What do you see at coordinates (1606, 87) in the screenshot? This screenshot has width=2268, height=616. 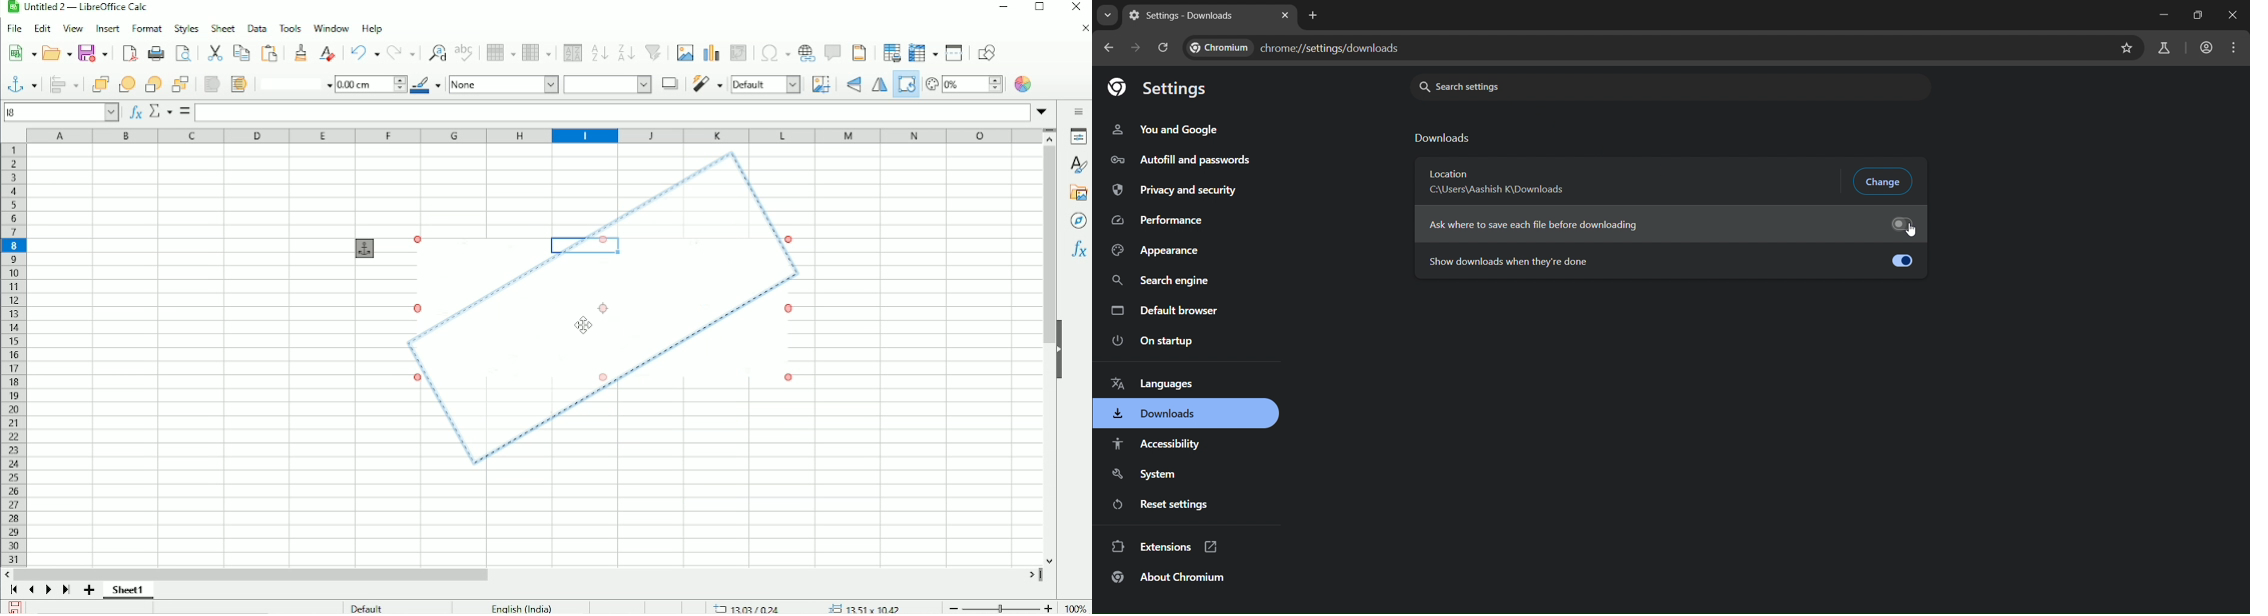 I see `search settings` at bounding box center [1606, 87].